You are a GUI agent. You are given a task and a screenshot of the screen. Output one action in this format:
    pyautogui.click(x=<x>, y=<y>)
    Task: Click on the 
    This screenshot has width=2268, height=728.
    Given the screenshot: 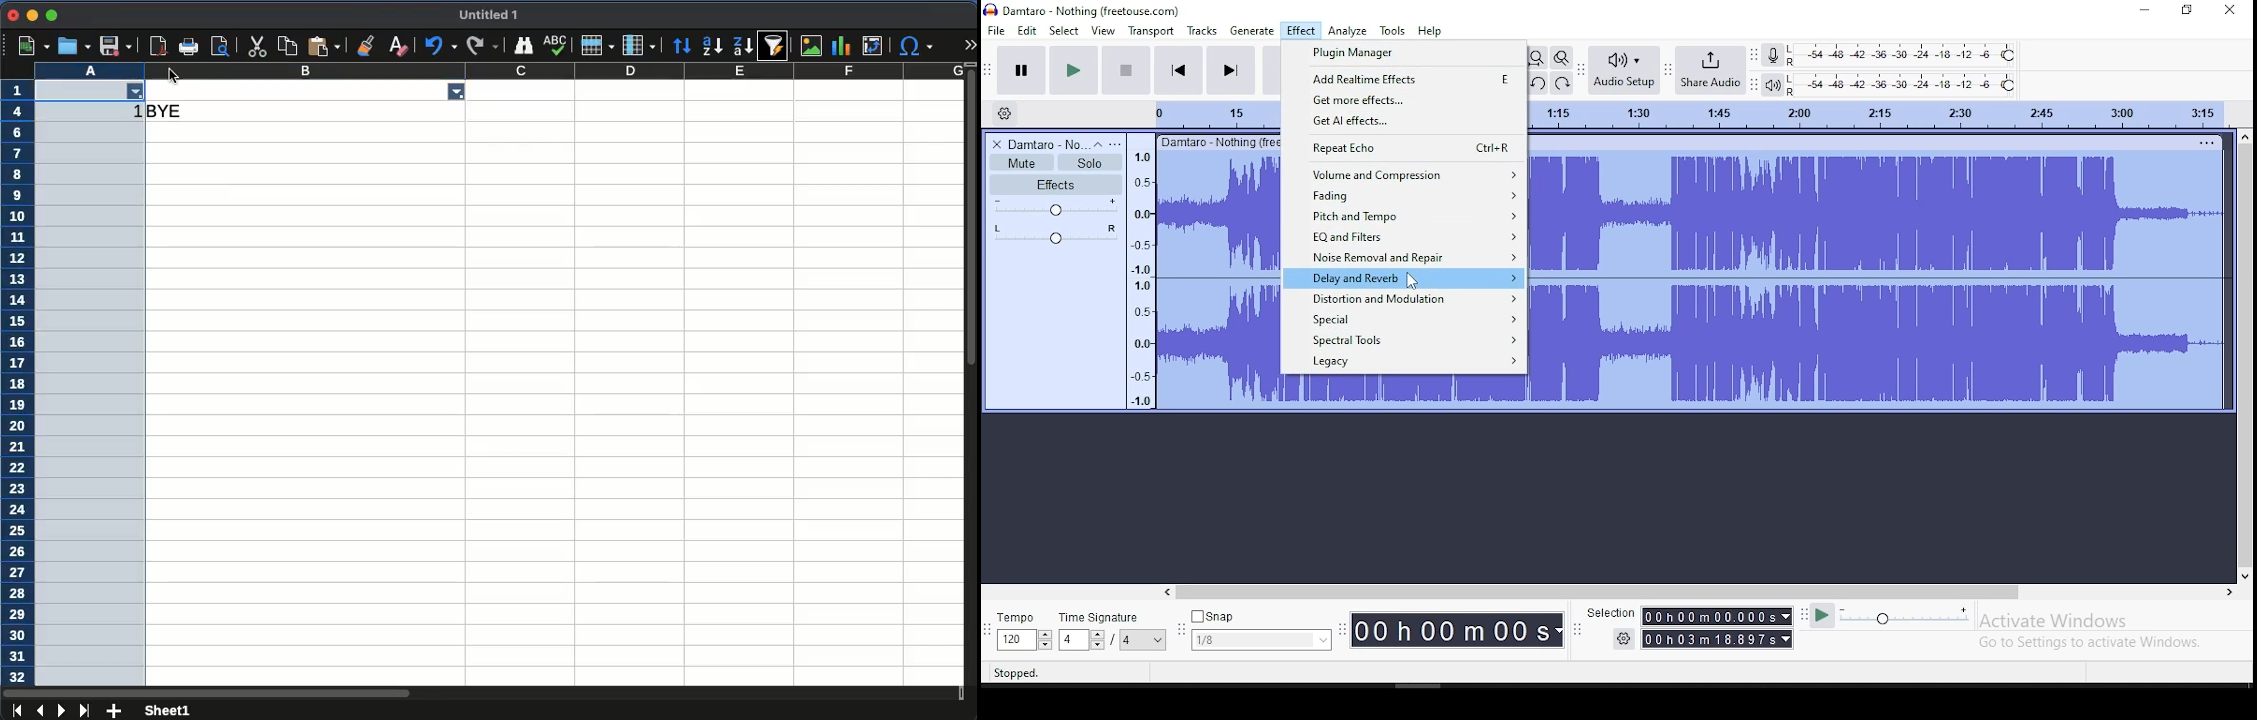 What is the action you would take?
    pyautogui.click(x=1752, y=85)
    